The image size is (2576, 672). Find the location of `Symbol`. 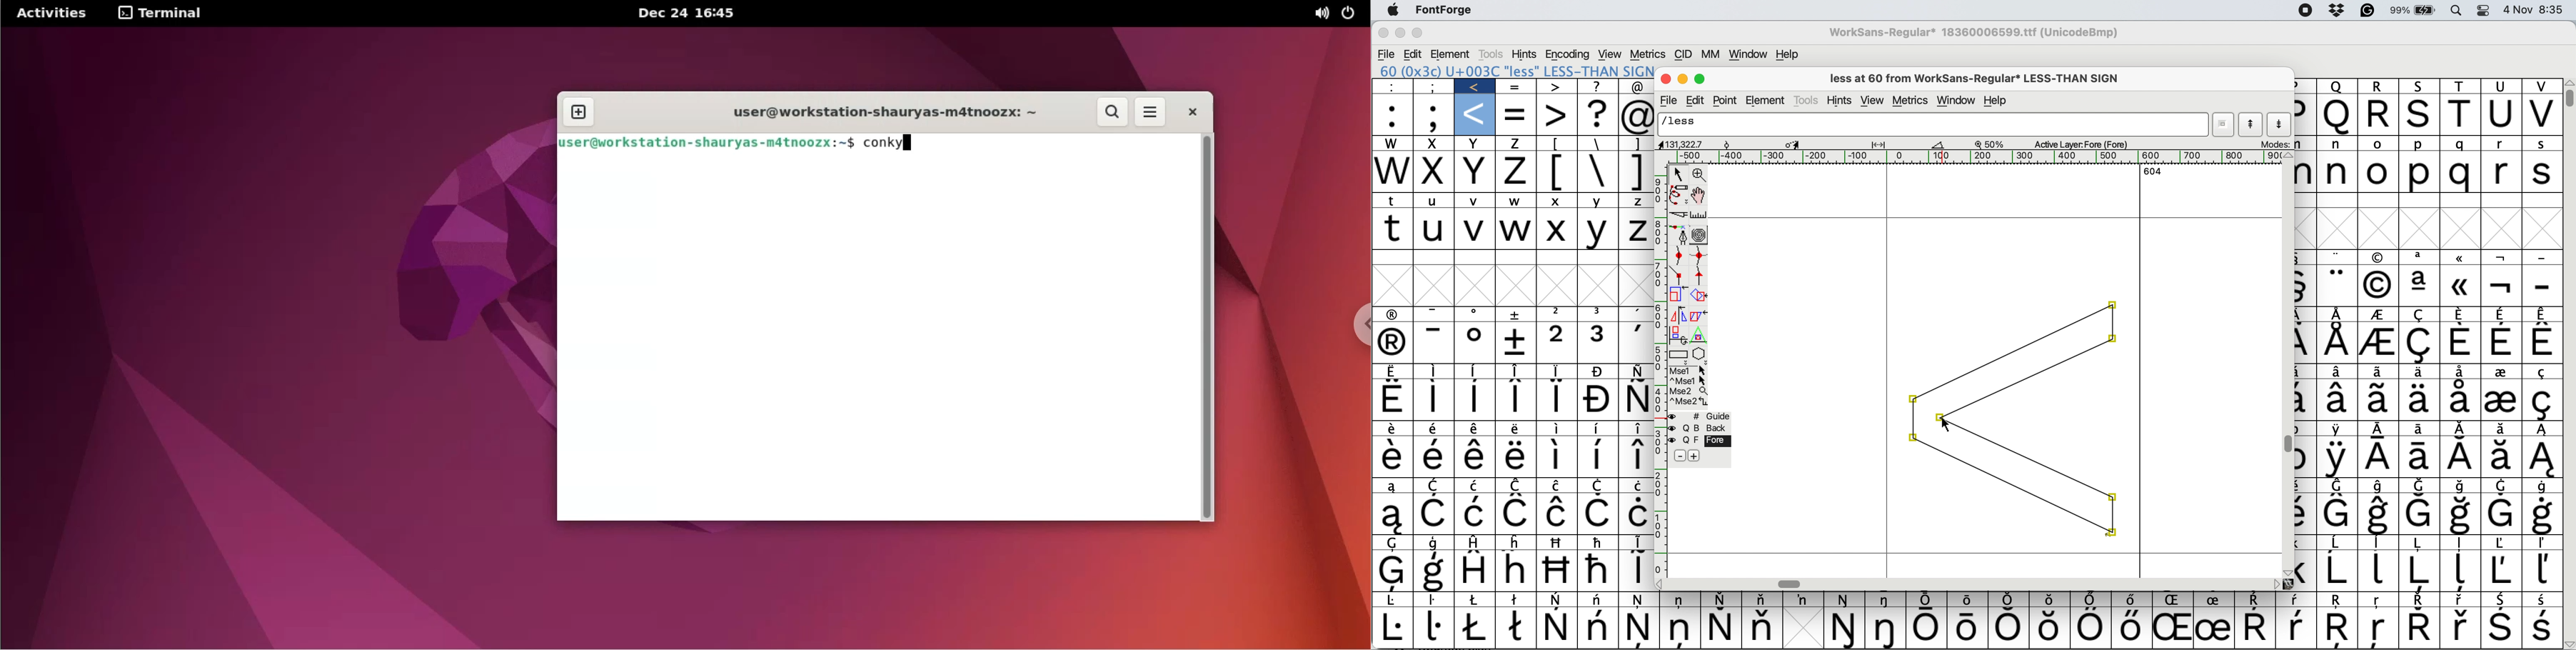

Symbol is located at coordinates (1394, 543).